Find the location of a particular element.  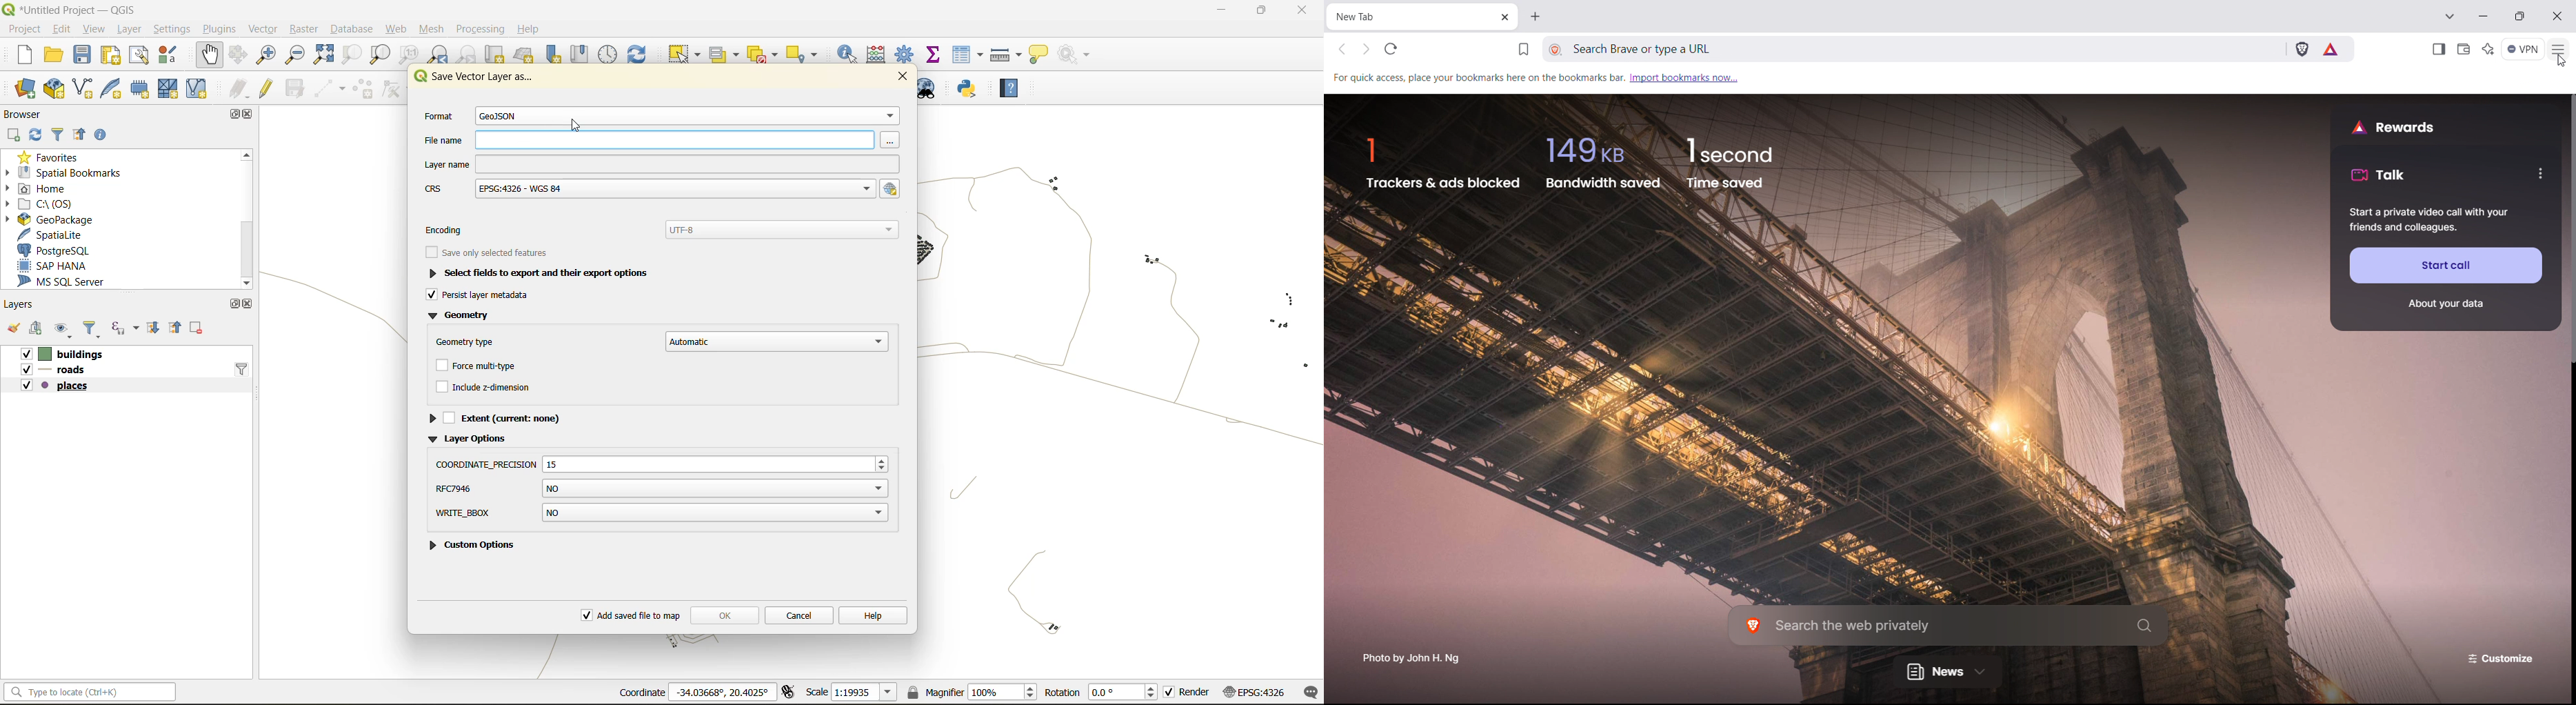

edits is located at coordinates (239, 87).